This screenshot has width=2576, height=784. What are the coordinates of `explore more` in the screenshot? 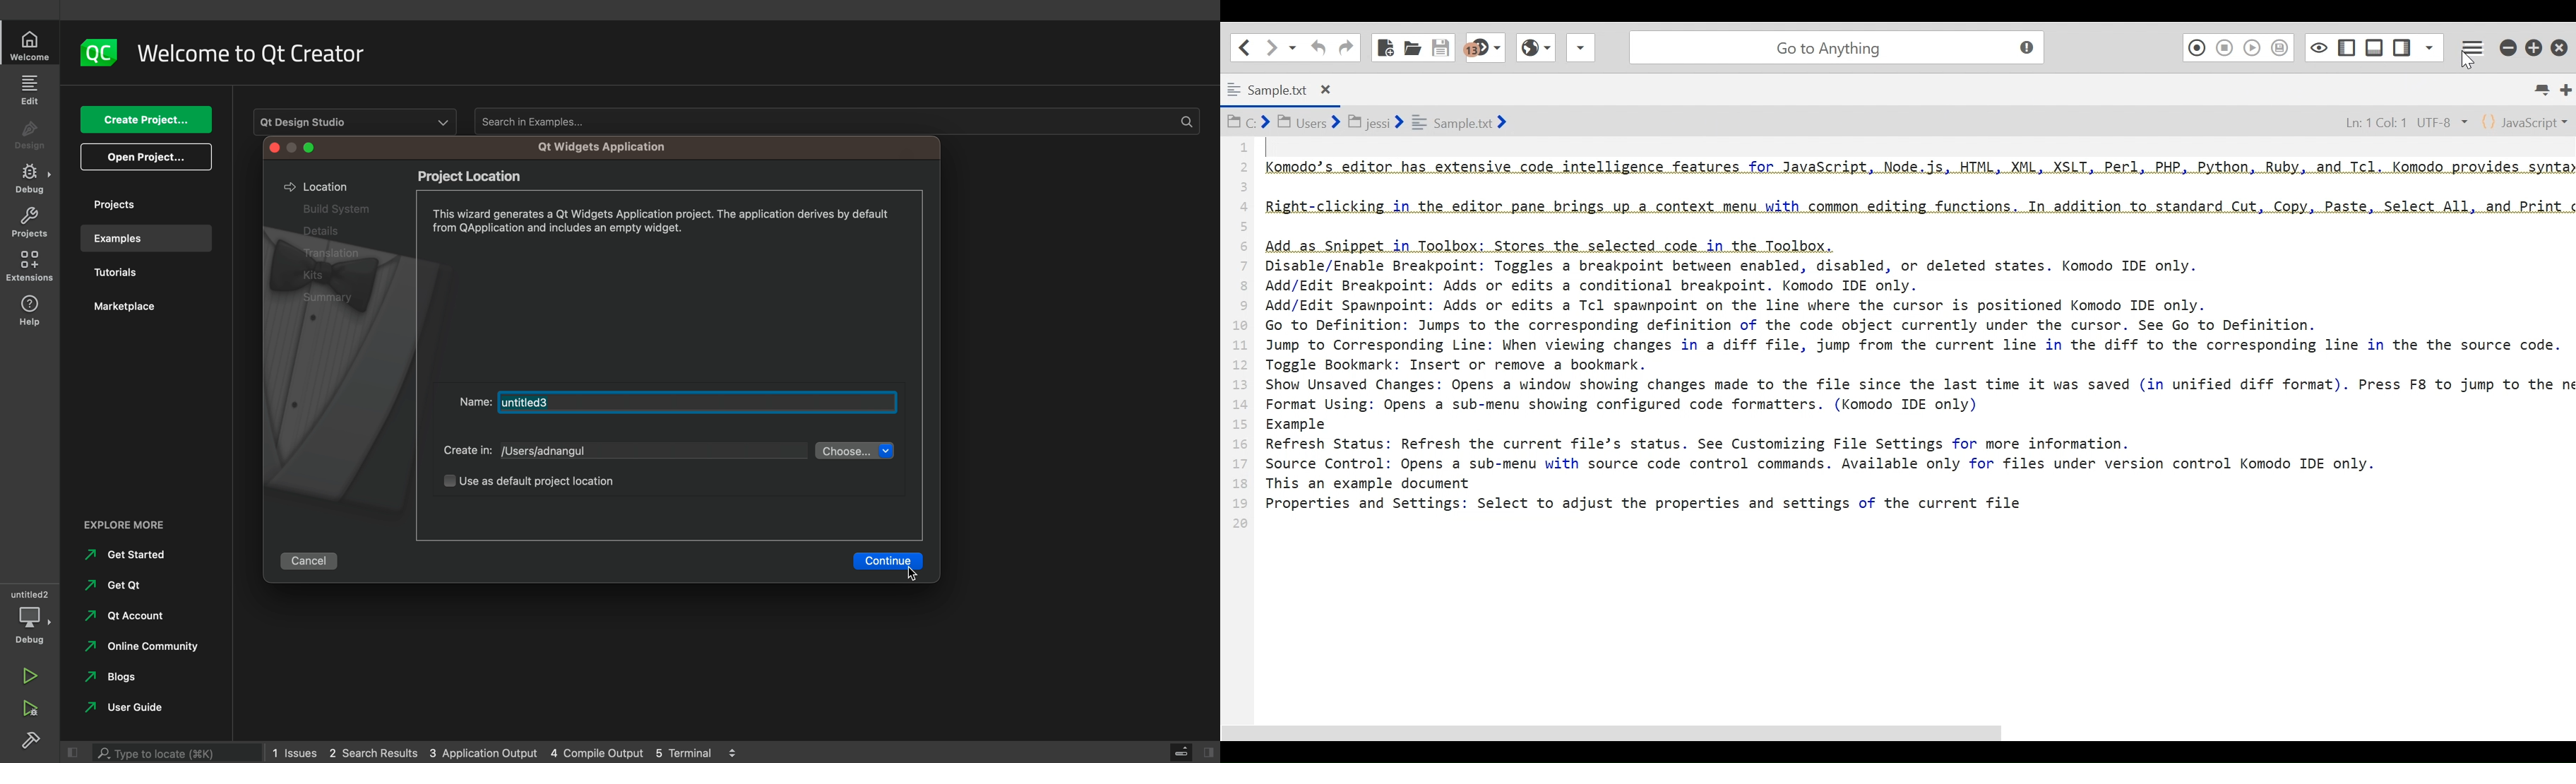 It's located at (136, 525).